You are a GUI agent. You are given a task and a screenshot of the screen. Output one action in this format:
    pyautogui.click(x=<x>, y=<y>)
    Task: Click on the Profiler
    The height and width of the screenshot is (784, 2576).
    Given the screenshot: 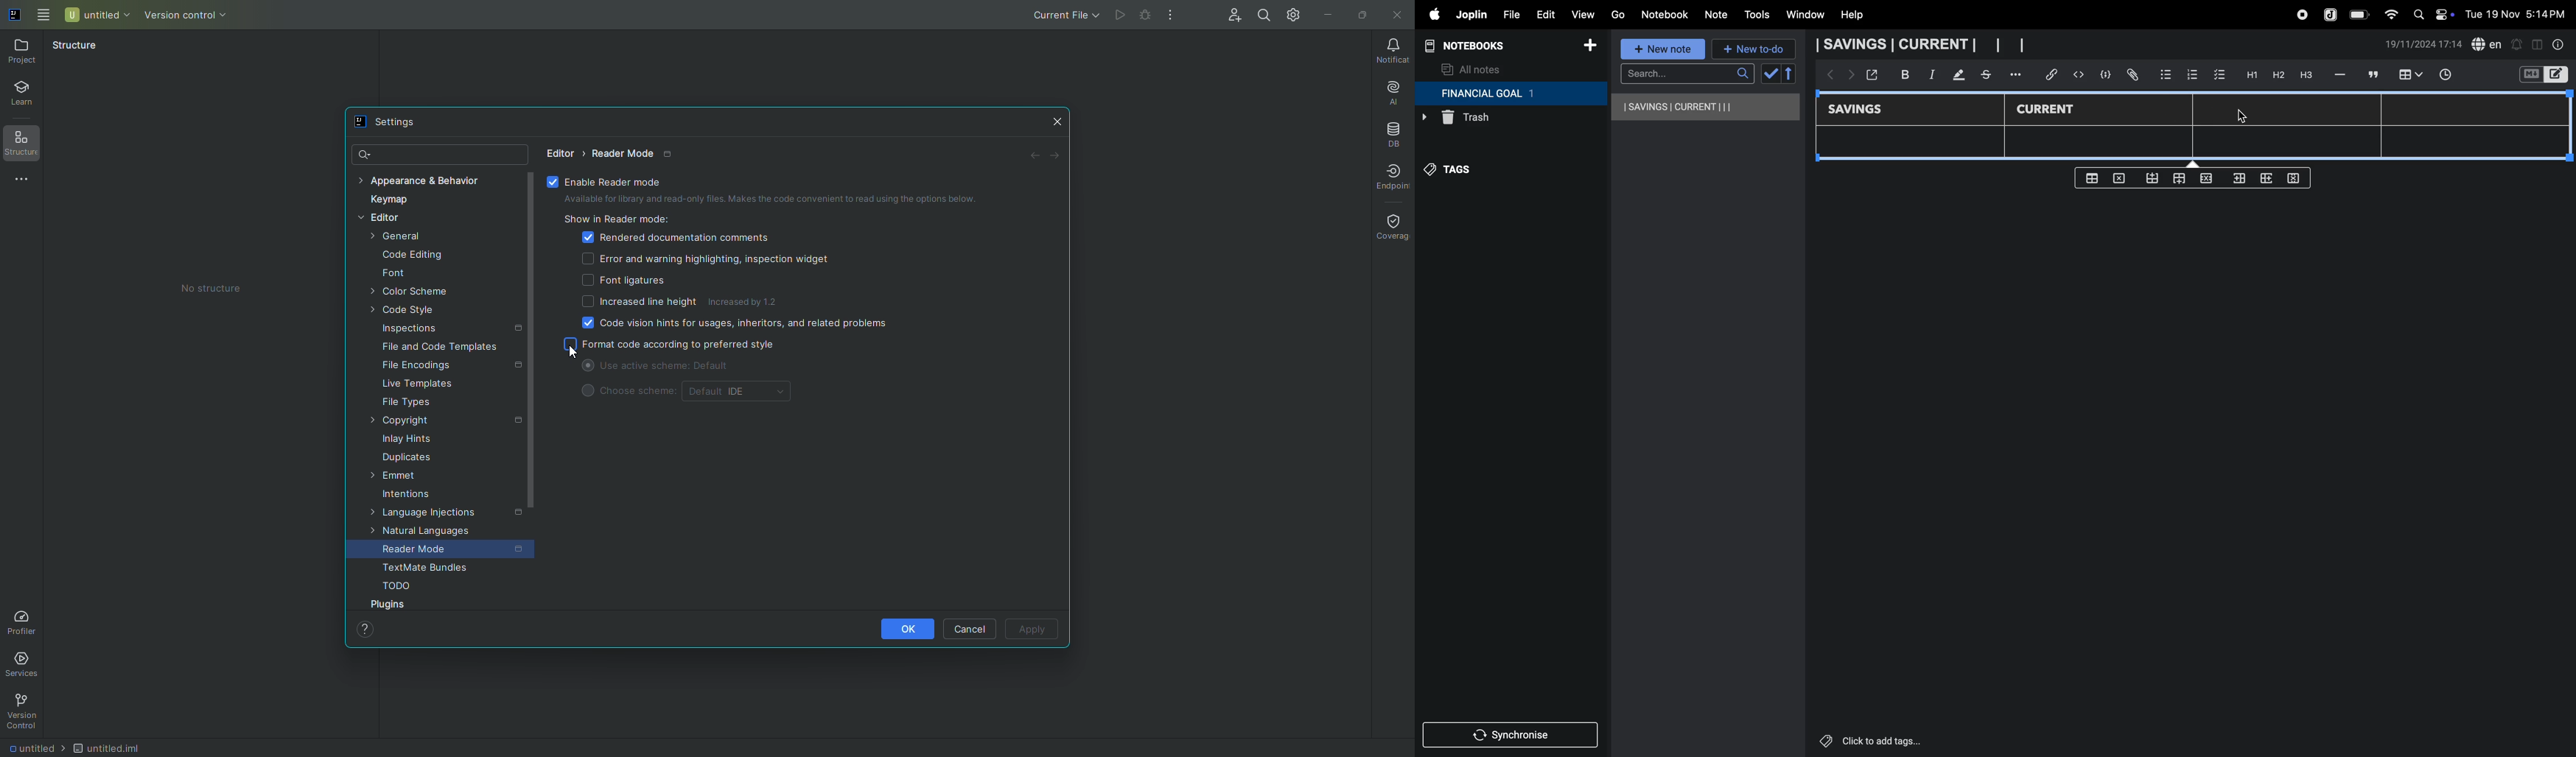 What is the action you would take?
    pyautogui.click(x=27, y=619)
    